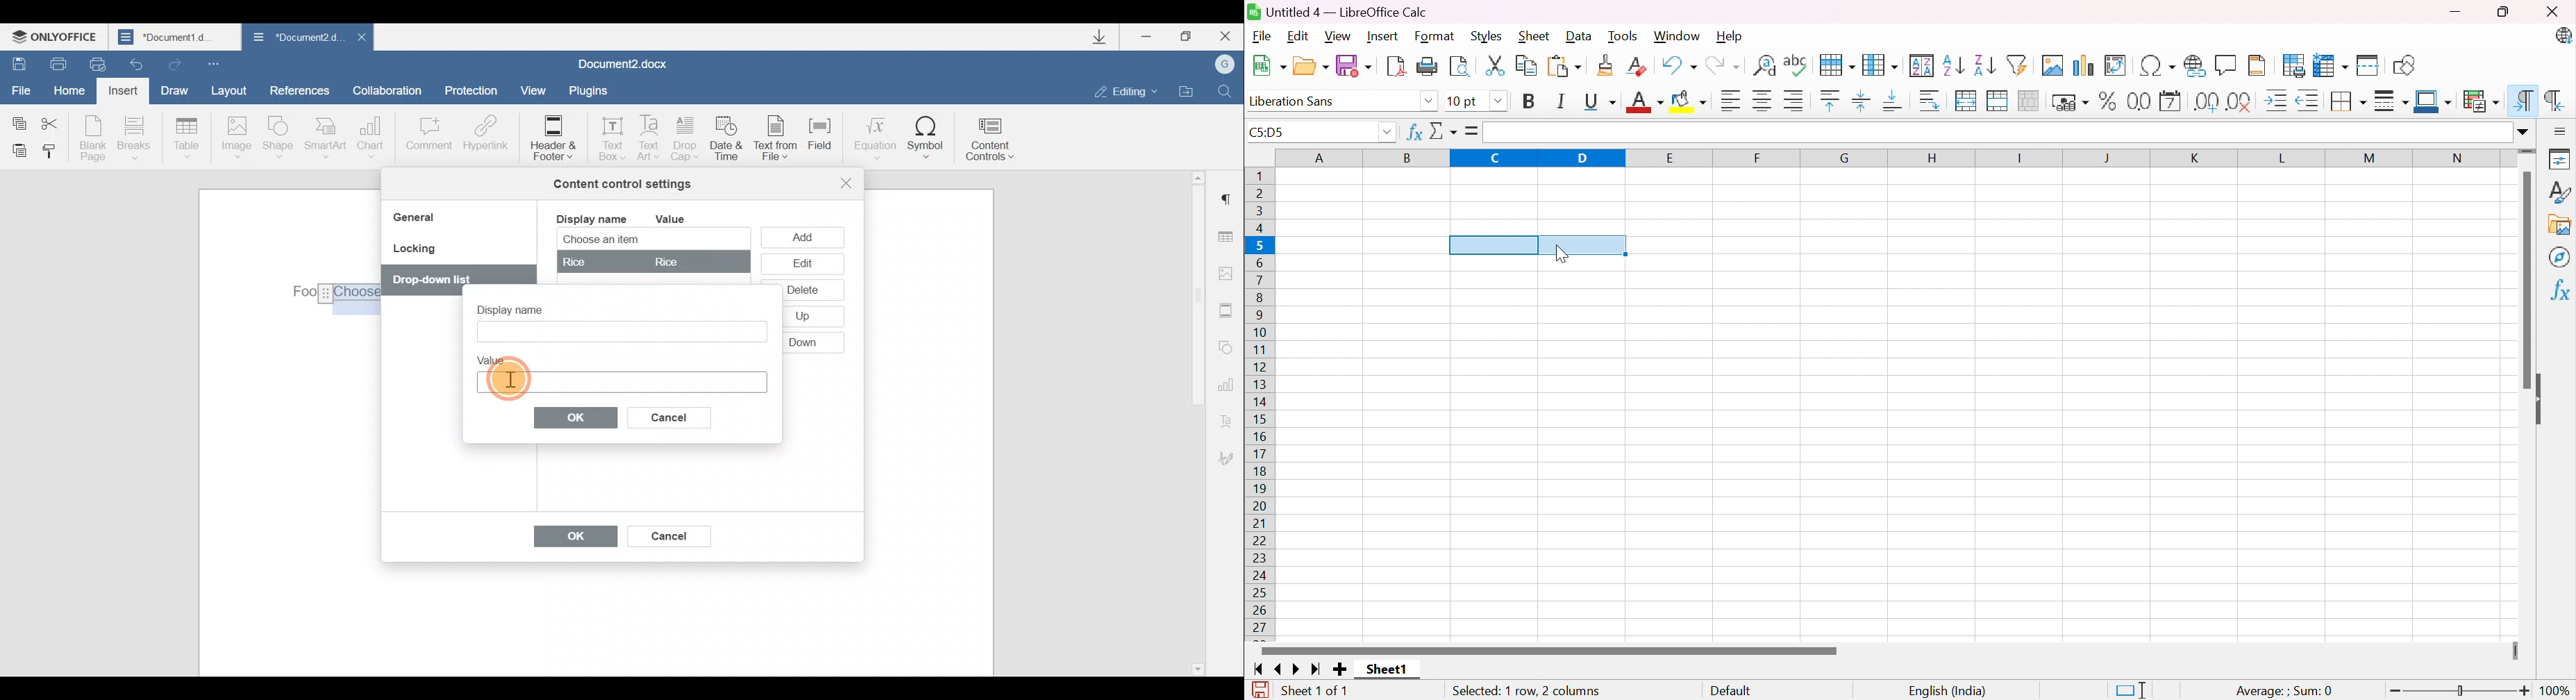  I want to click on Open, so click(1312, 65).